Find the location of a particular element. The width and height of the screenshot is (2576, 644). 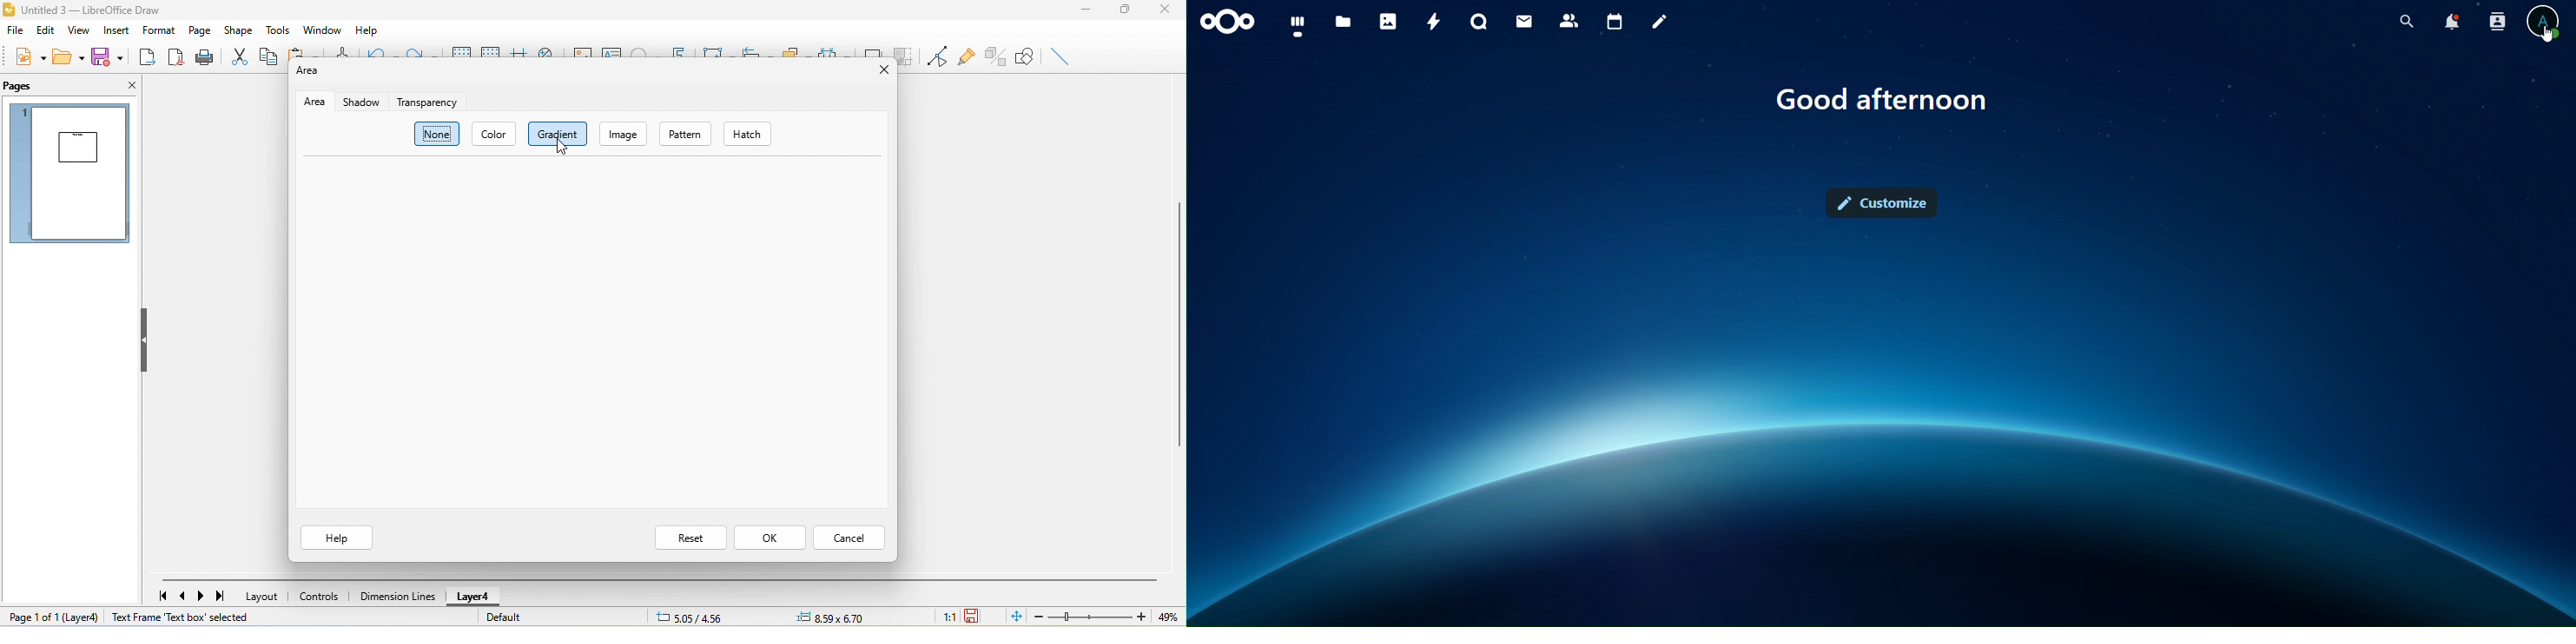

close is located at coordinates (1168, 10).